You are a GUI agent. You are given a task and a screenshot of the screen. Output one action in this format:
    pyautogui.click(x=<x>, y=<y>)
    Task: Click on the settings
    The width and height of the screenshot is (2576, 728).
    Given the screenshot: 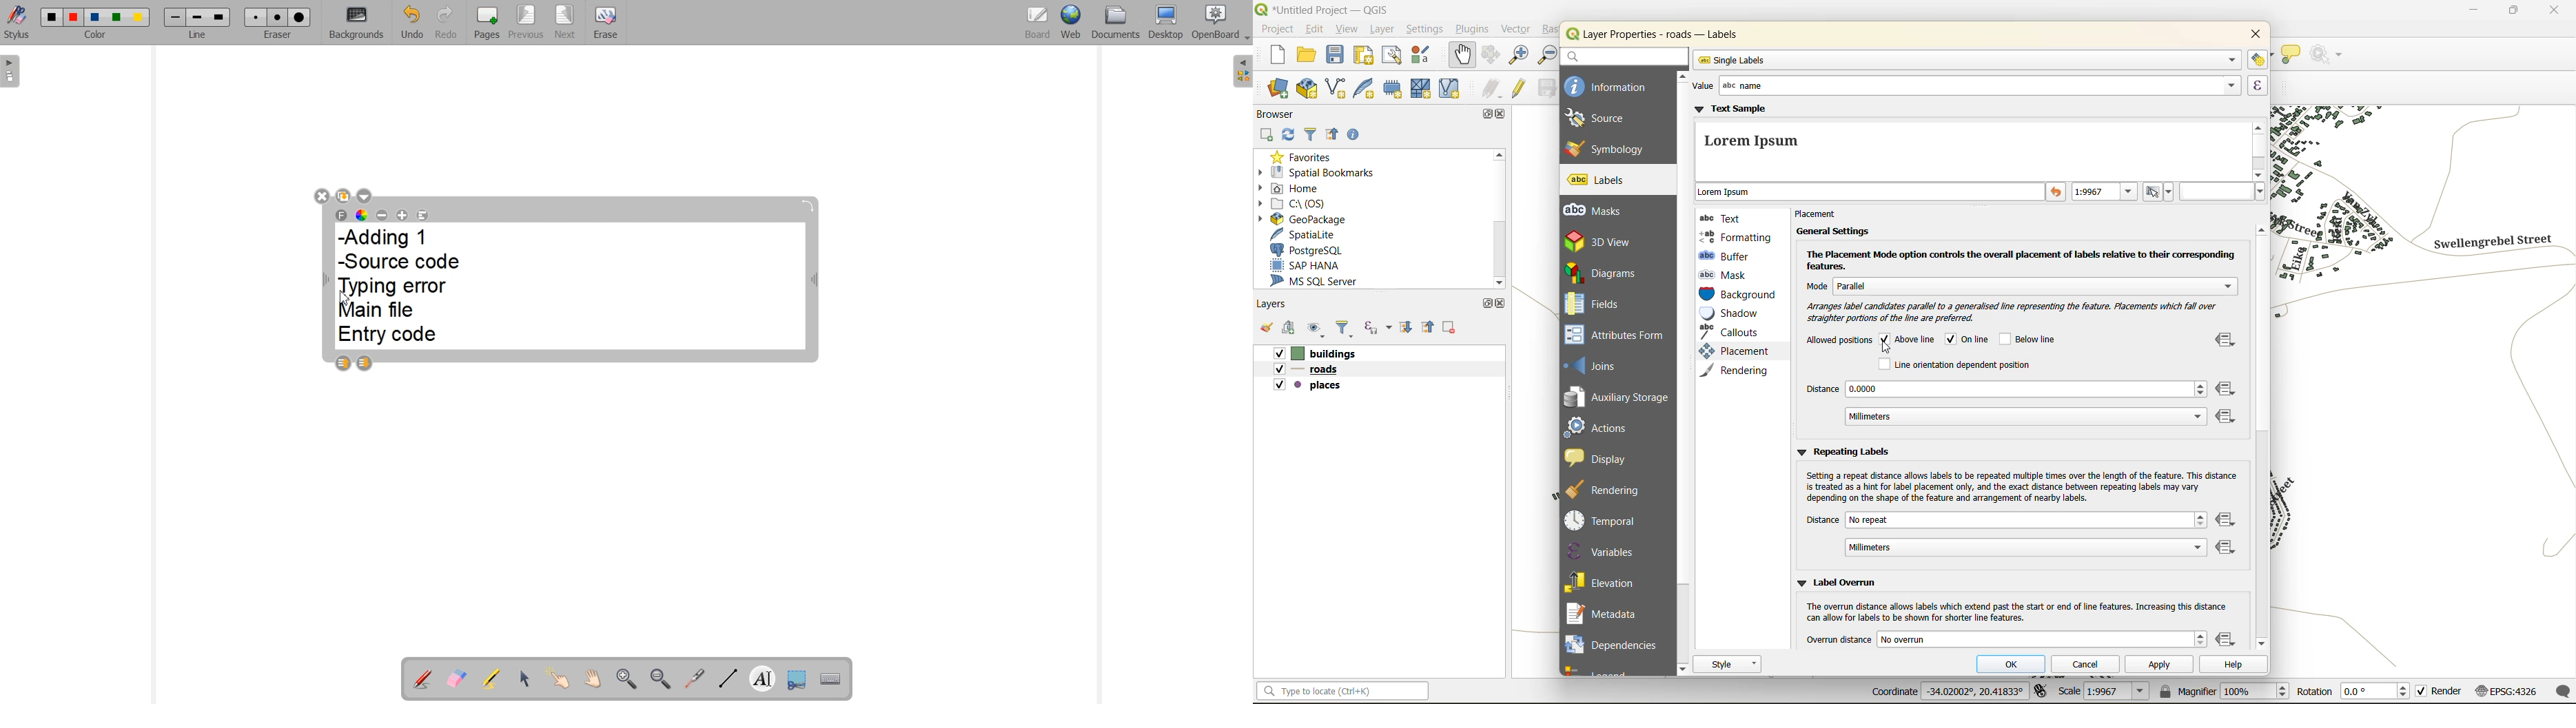 What is the action you would take?
    pyautogui.click(x=1425, y=30)
    